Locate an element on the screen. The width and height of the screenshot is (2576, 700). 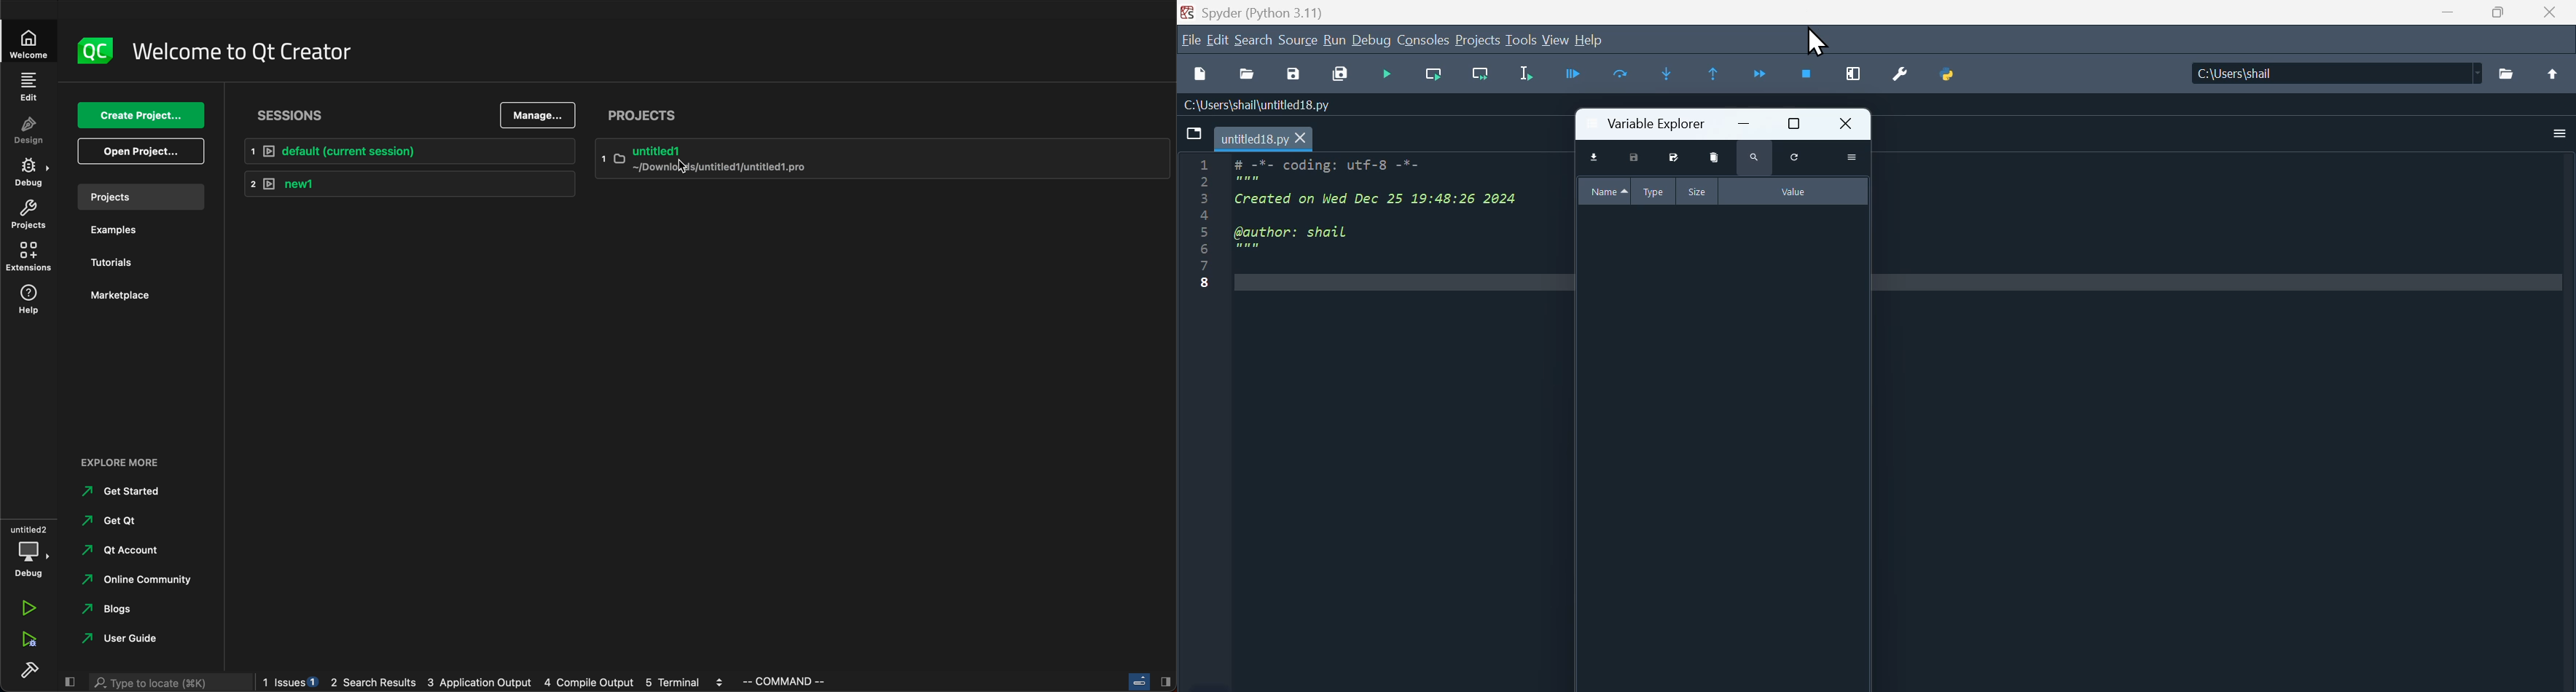
Run Current cell is located at coordinates (1438, 75).